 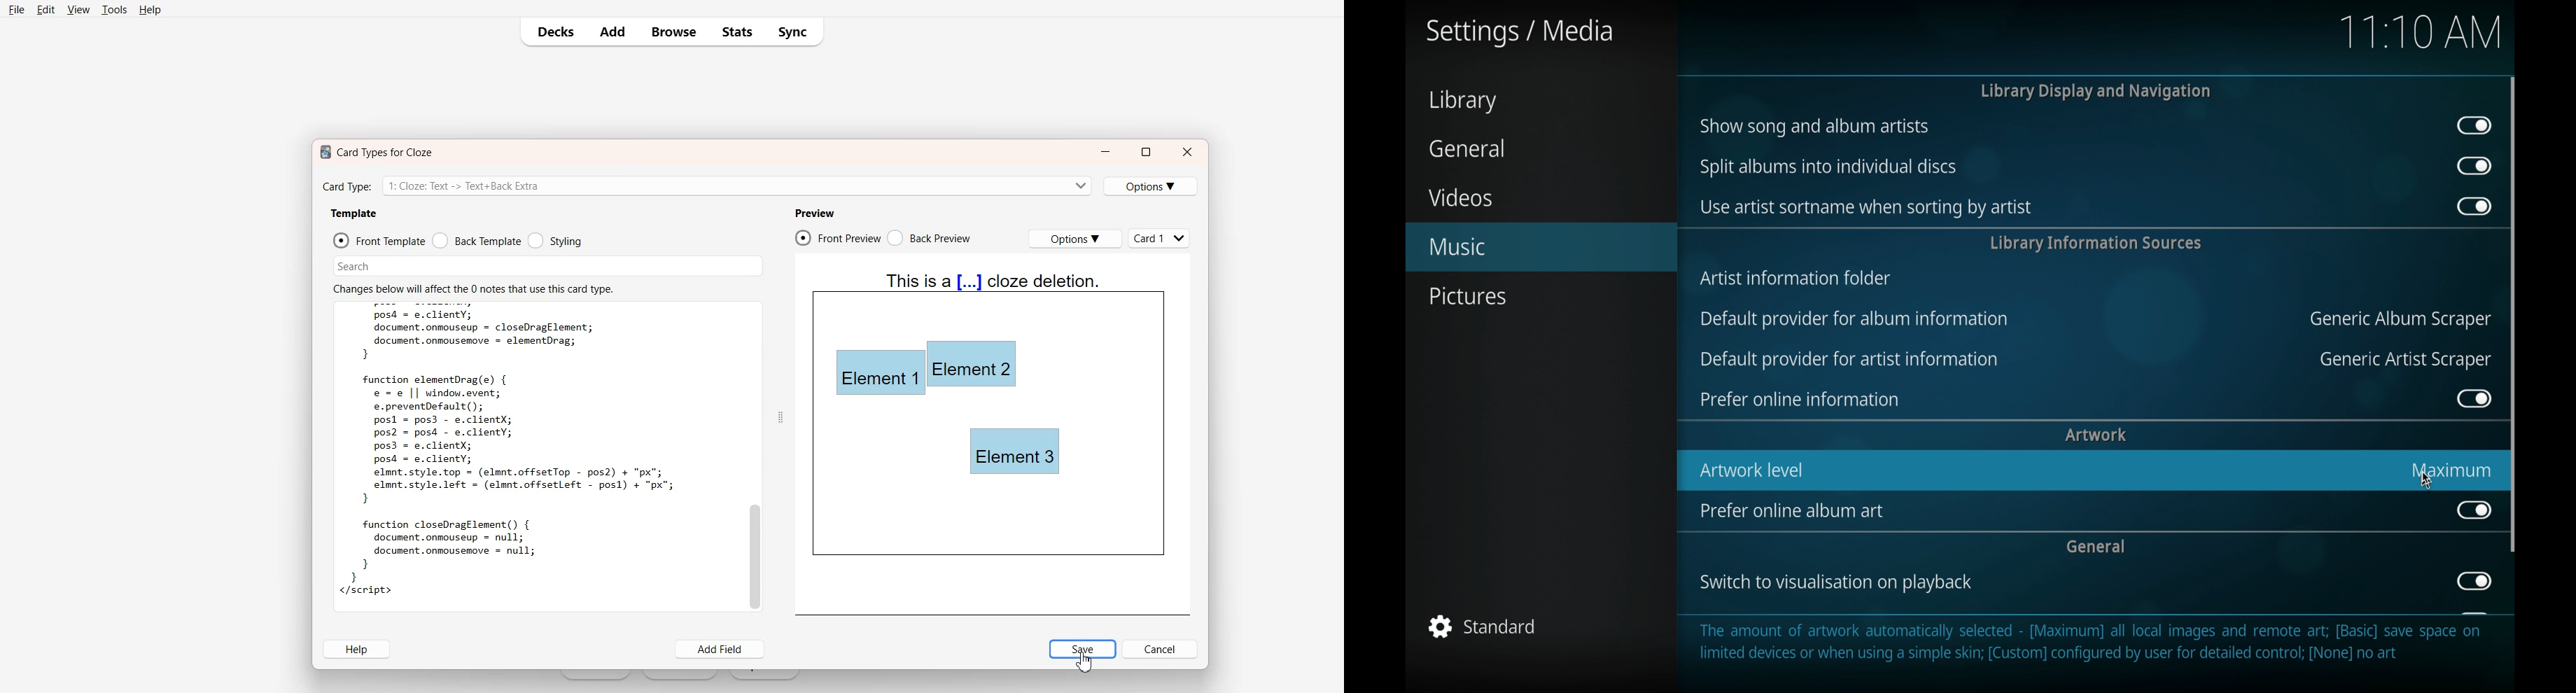 What do you see at coordinates (1797, 279) in the screenshot?
I see `artists information folder` at bounding box center [1797, 279].